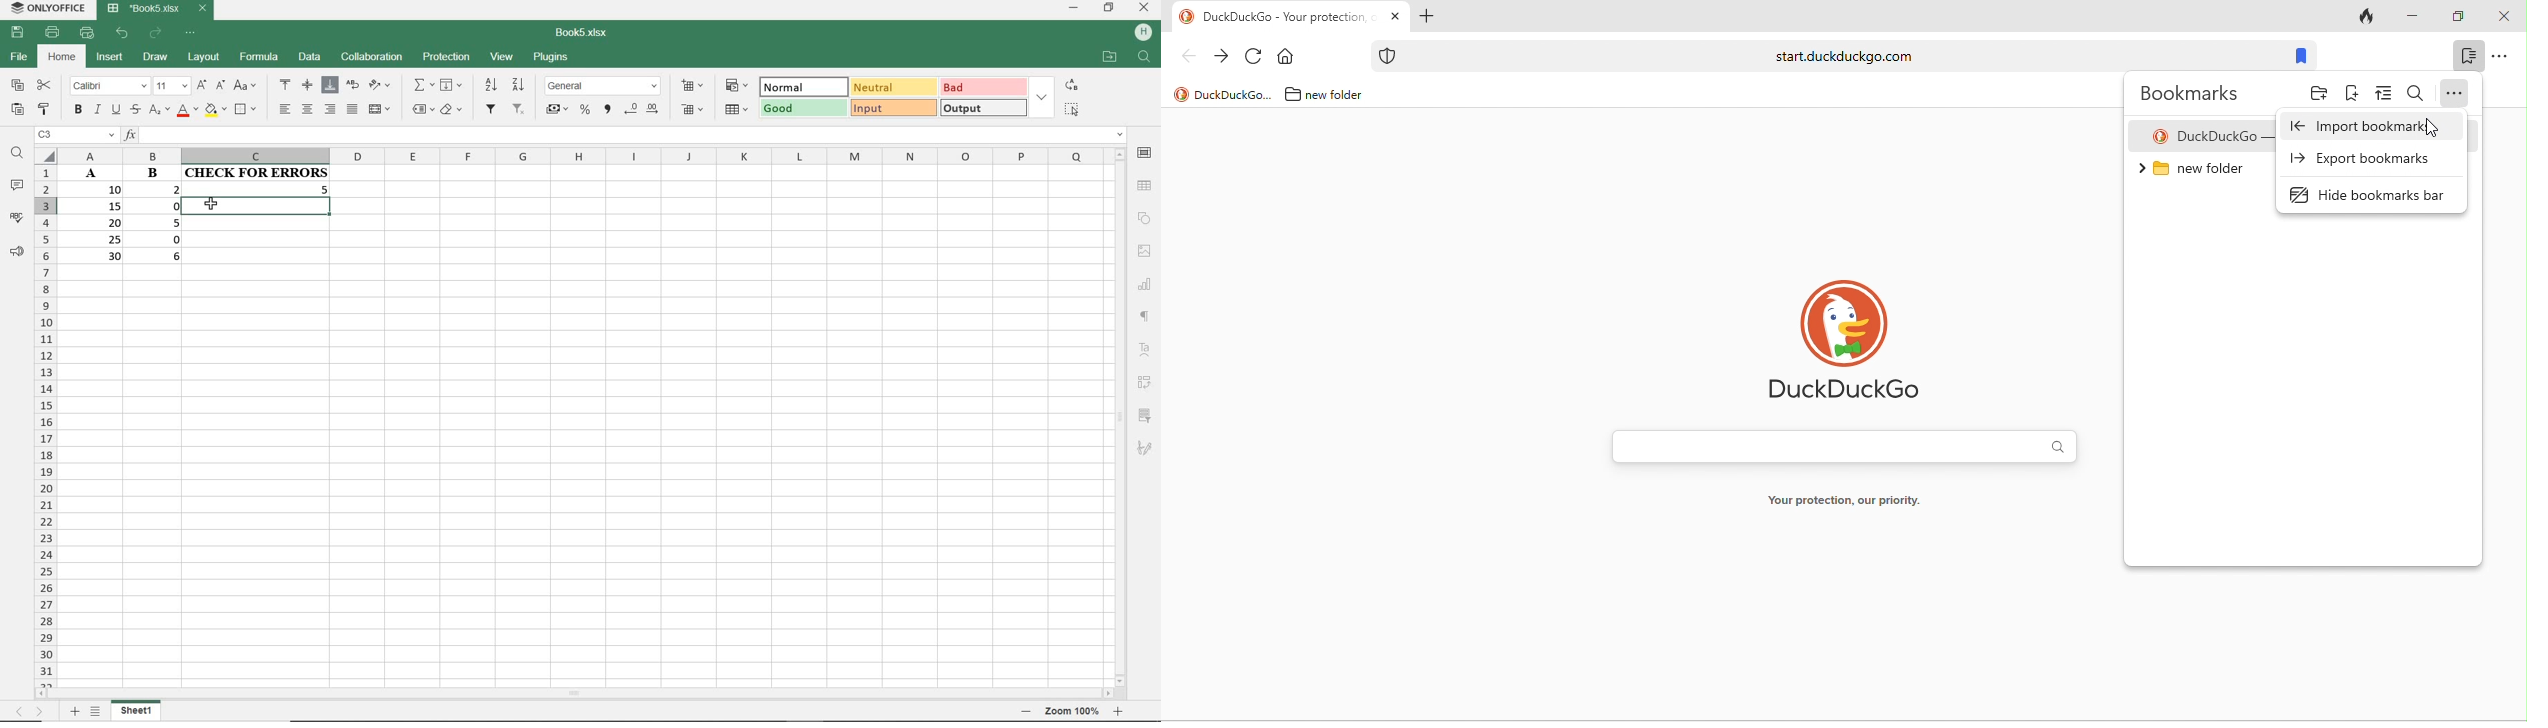  What do you see at coordinates (1234, 94) in the screenshot?
I see `DuckDuckGo...` at bounding box center [1234, 94].